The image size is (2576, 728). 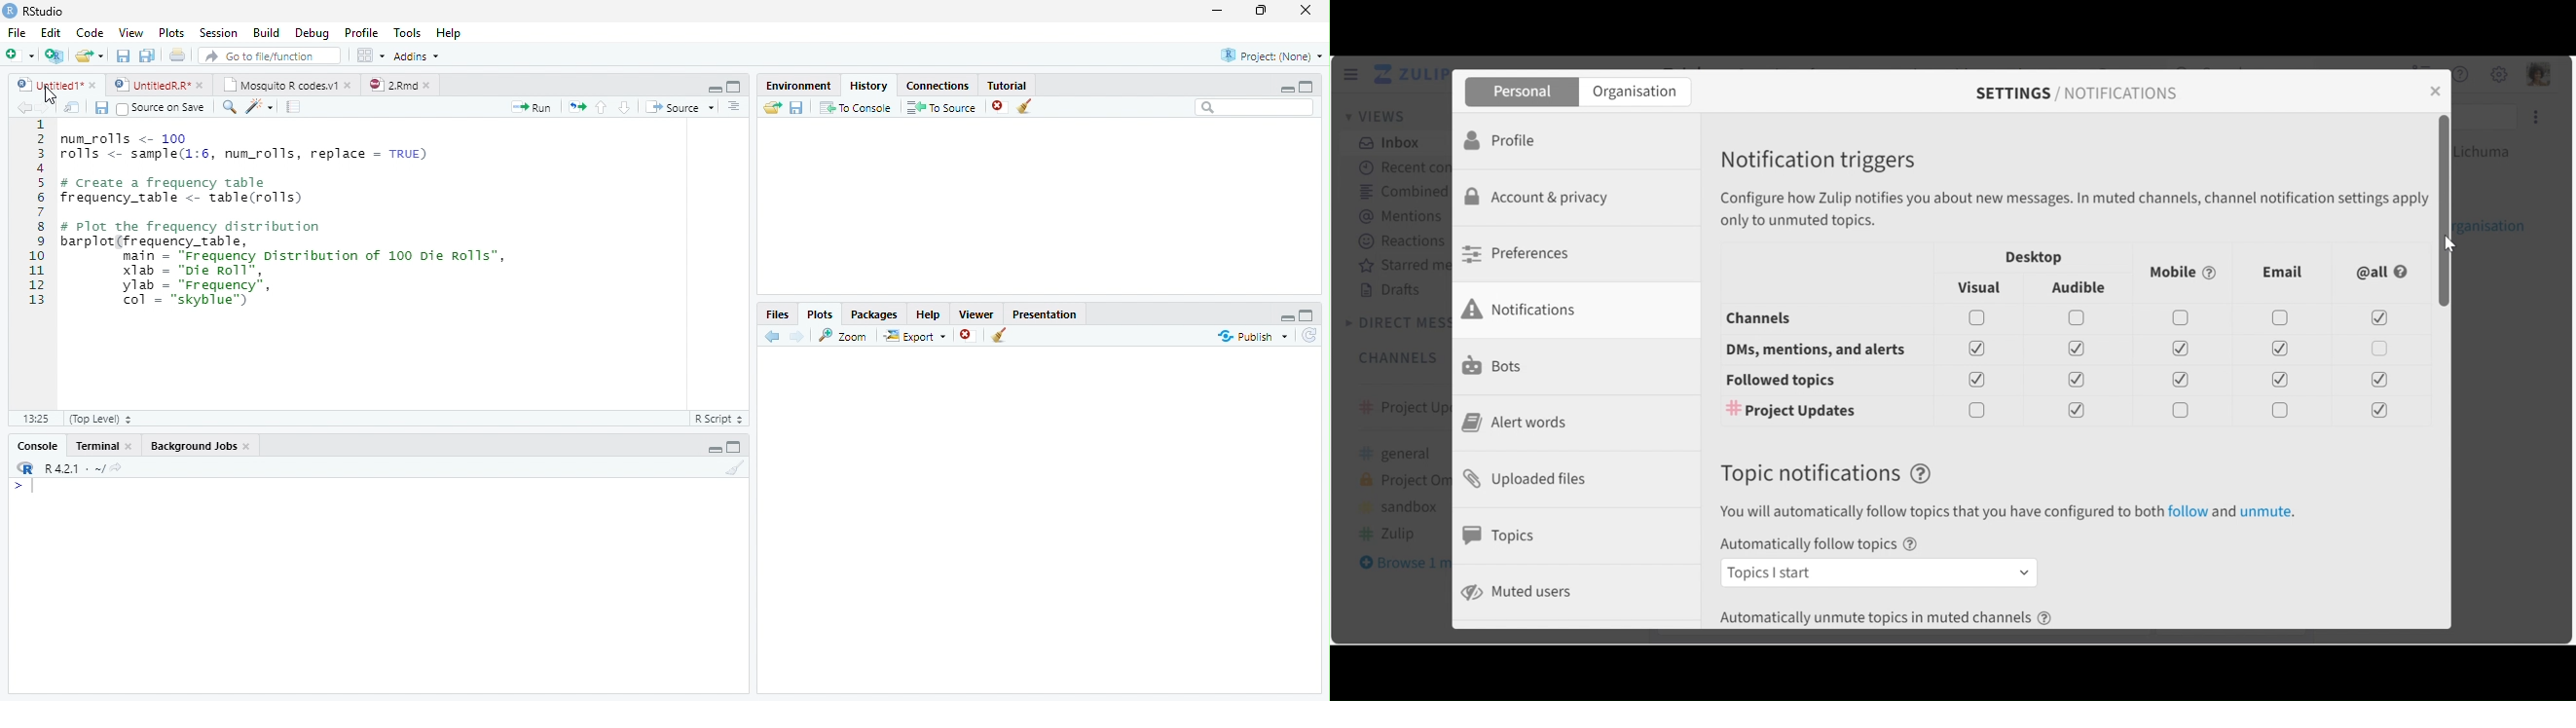 What do you see at coordinates (1250, 337) in the screenshot?
I see `Publish` at bounding box center [1250, 337].